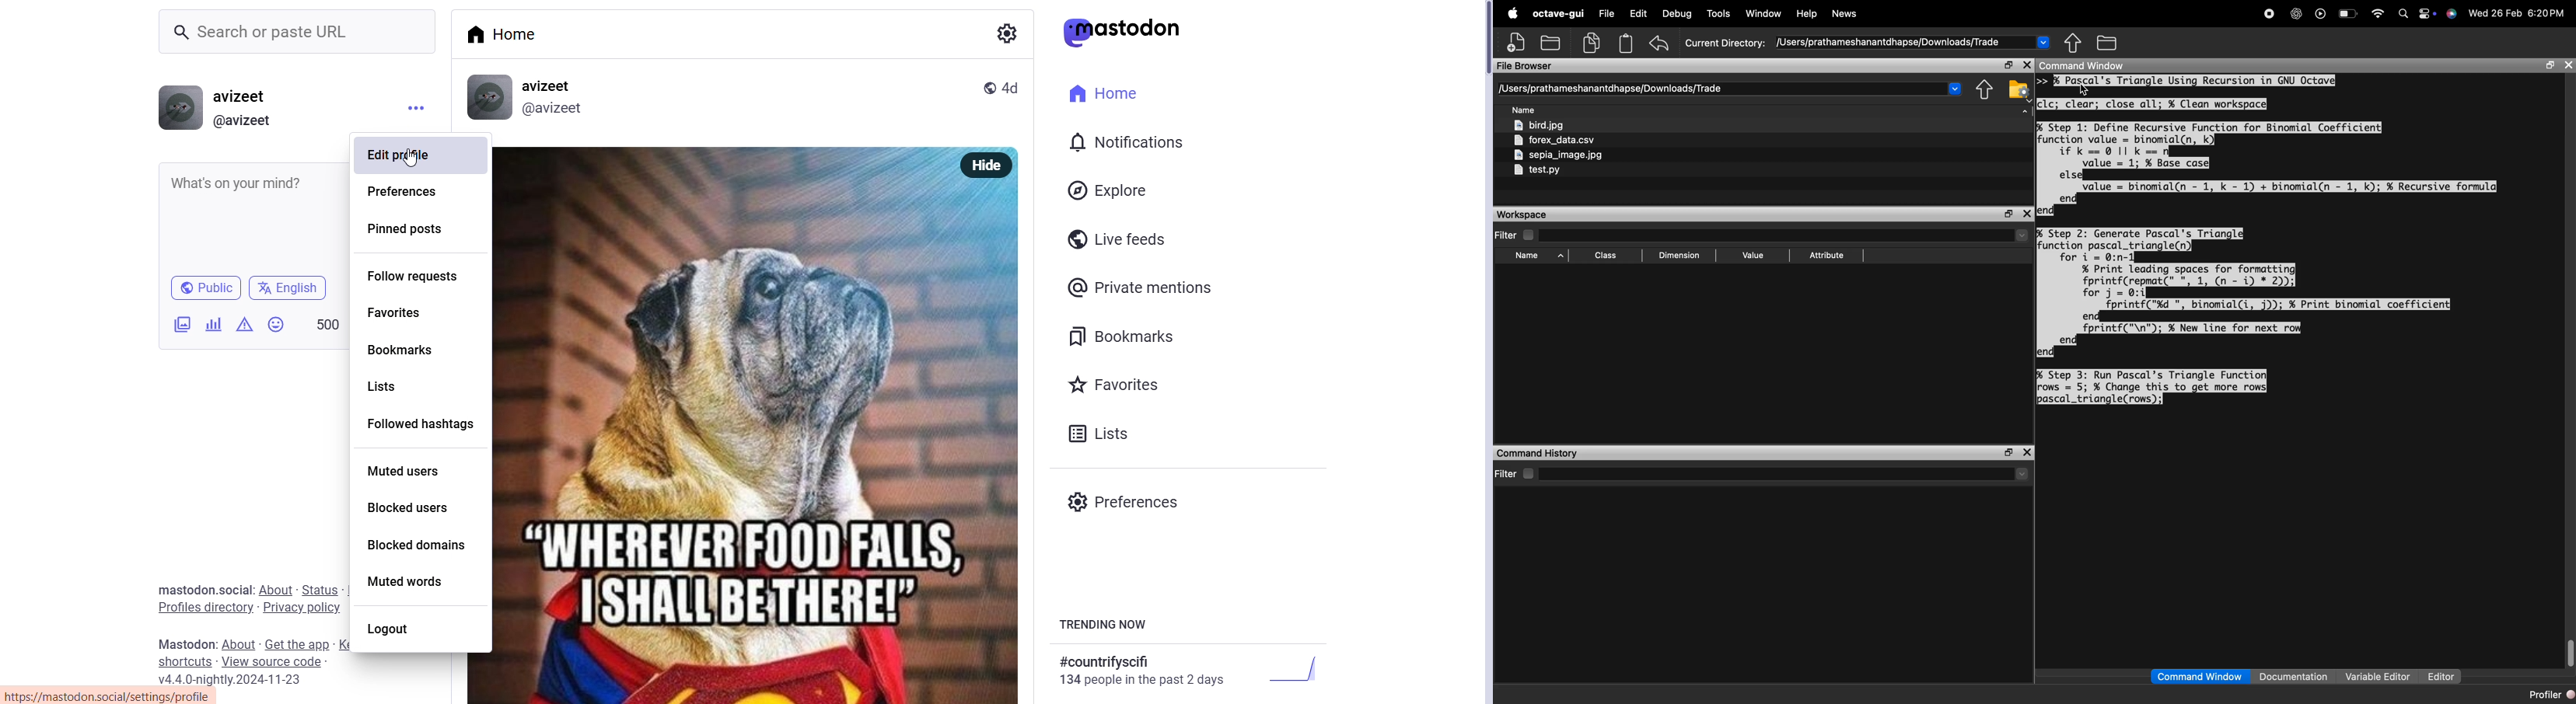 The height and width of the screenshot is (728, 2576). I want to click on dropdown, so click(2024, 115).